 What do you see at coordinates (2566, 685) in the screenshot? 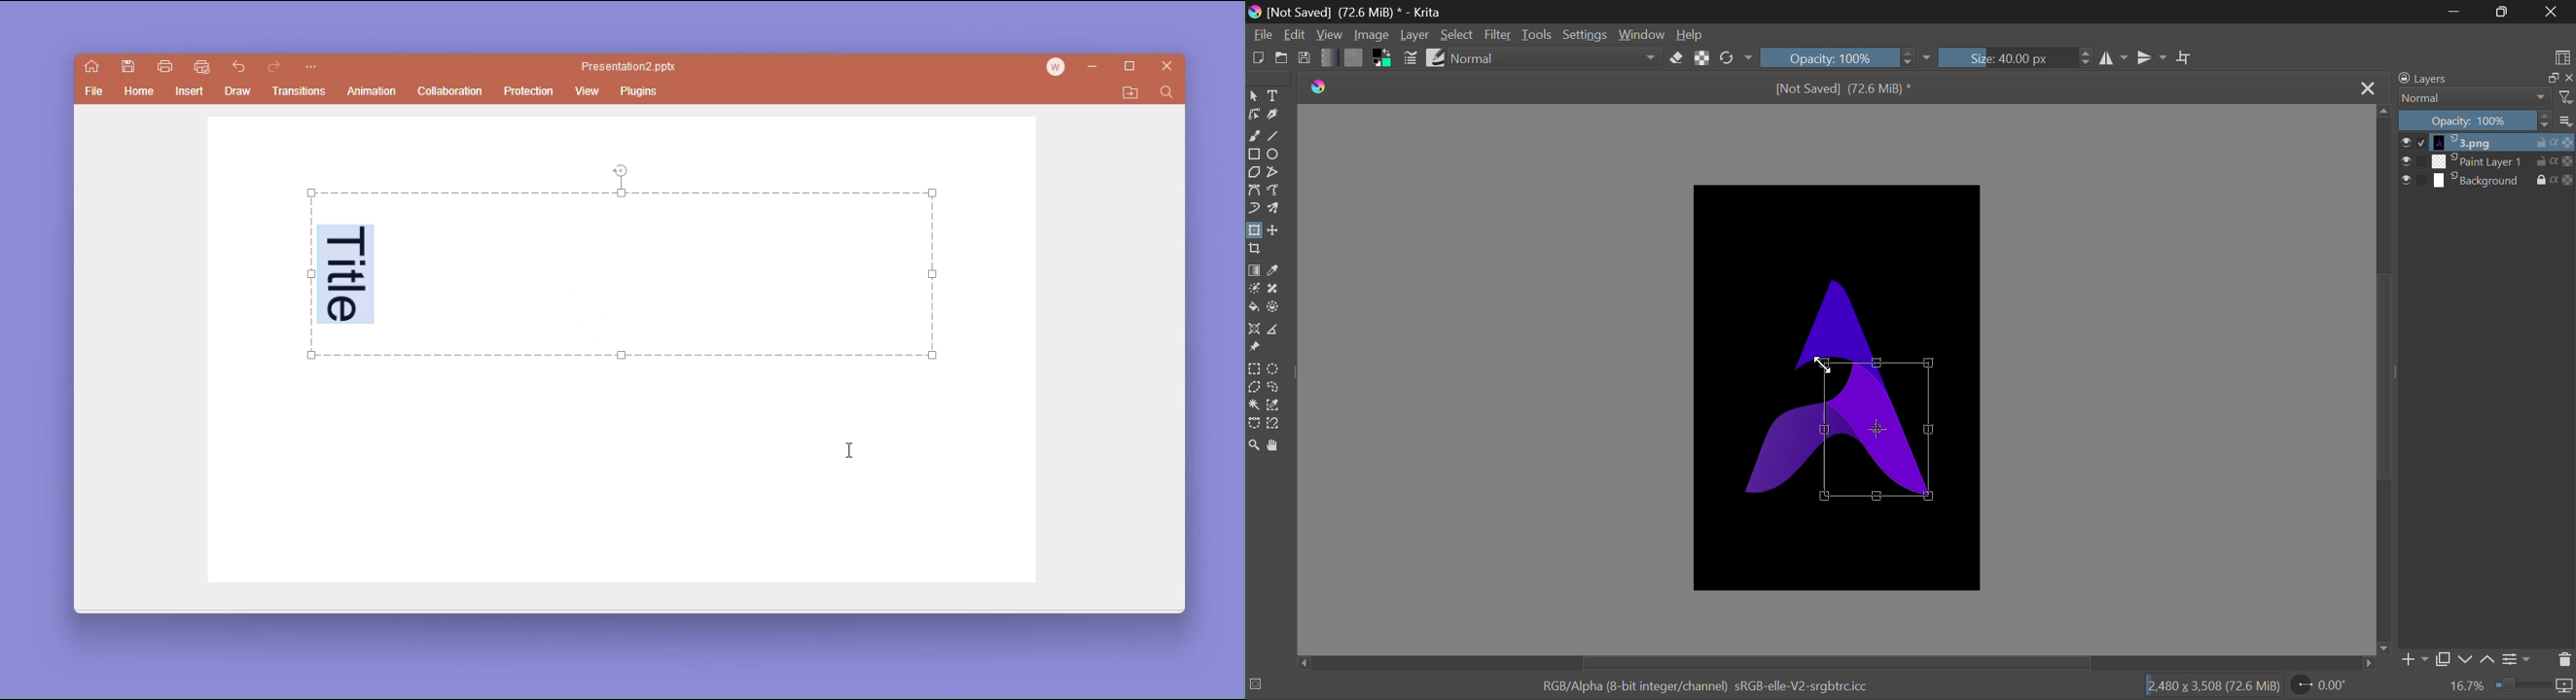
I see `icon` at bounding box center [2566, 685].